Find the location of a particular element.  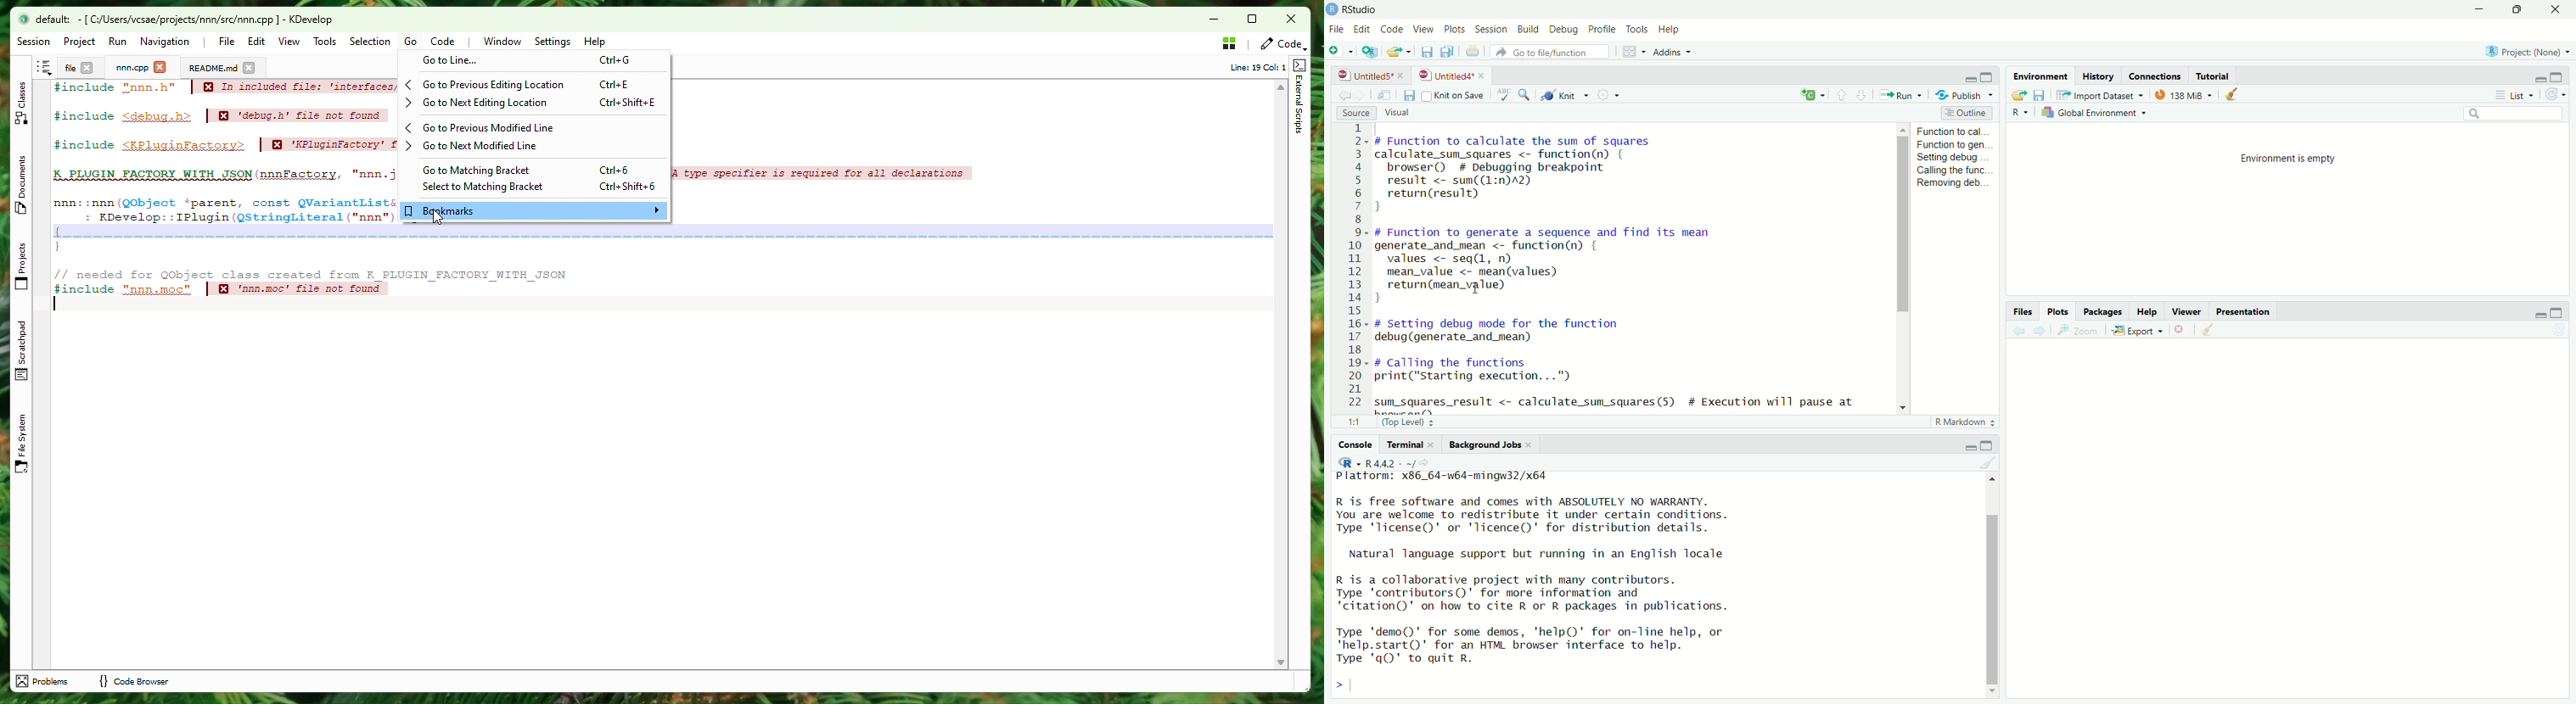

138 MiB is located at coordinates (2186, 96).